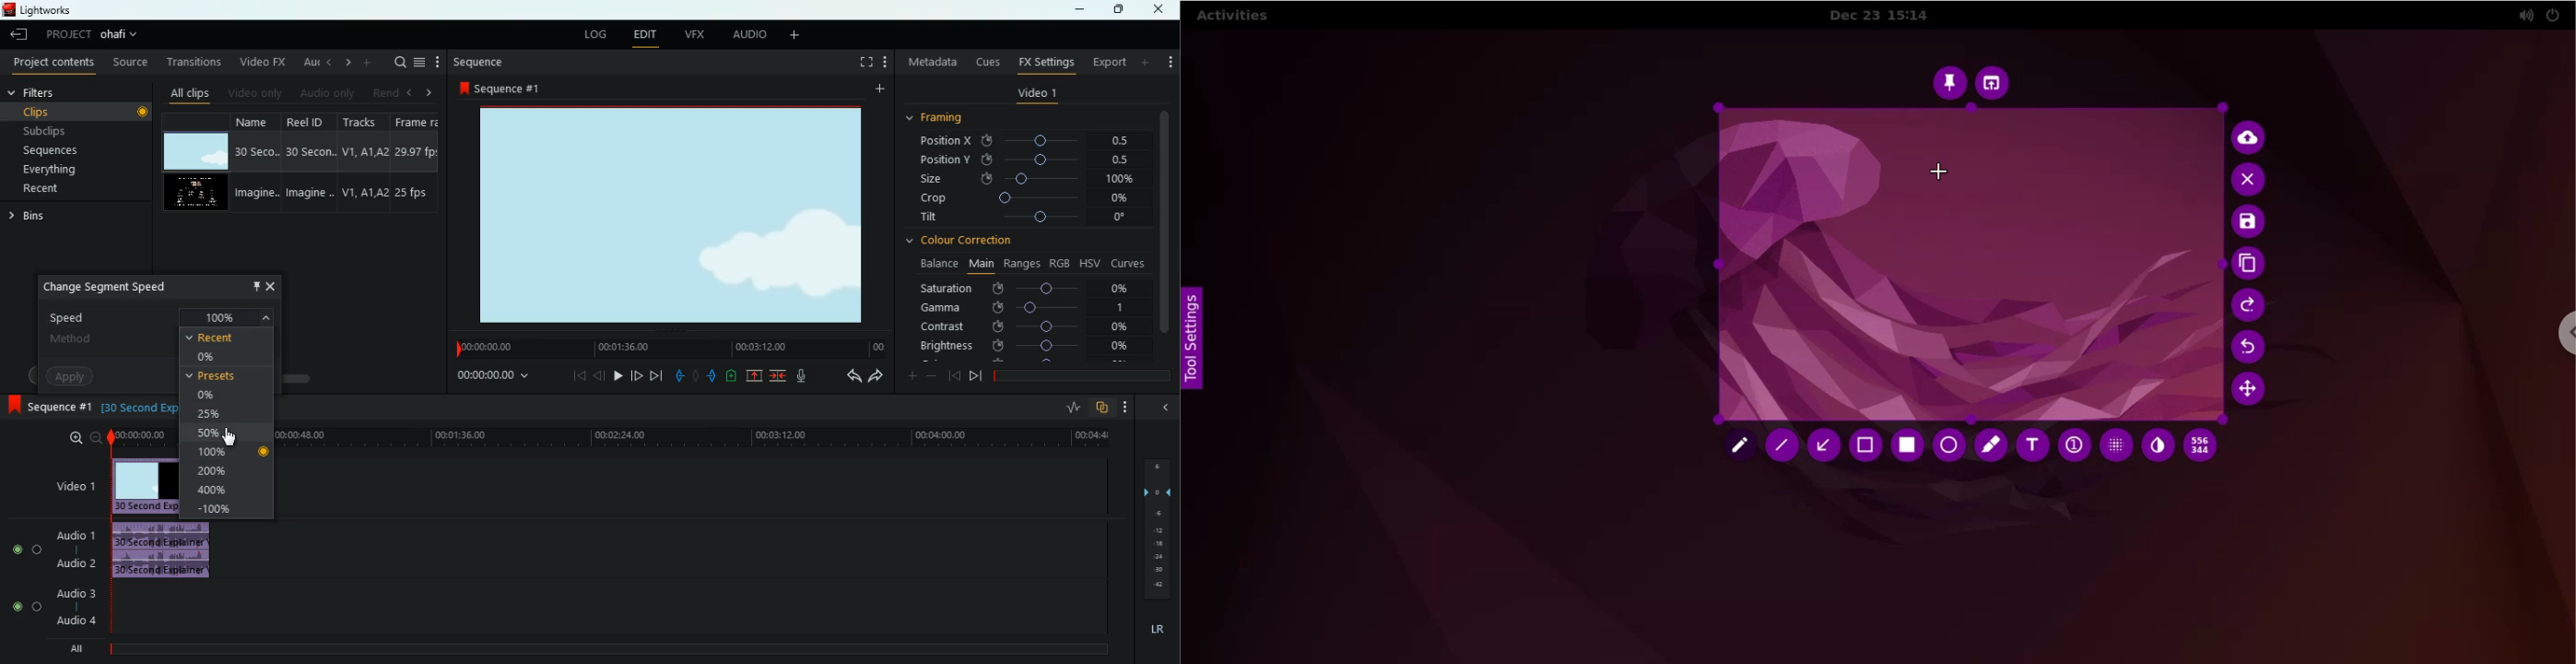 This screenshot has width=2576, height=672. I want to click on x and y coordinates, so click(2203, 448).